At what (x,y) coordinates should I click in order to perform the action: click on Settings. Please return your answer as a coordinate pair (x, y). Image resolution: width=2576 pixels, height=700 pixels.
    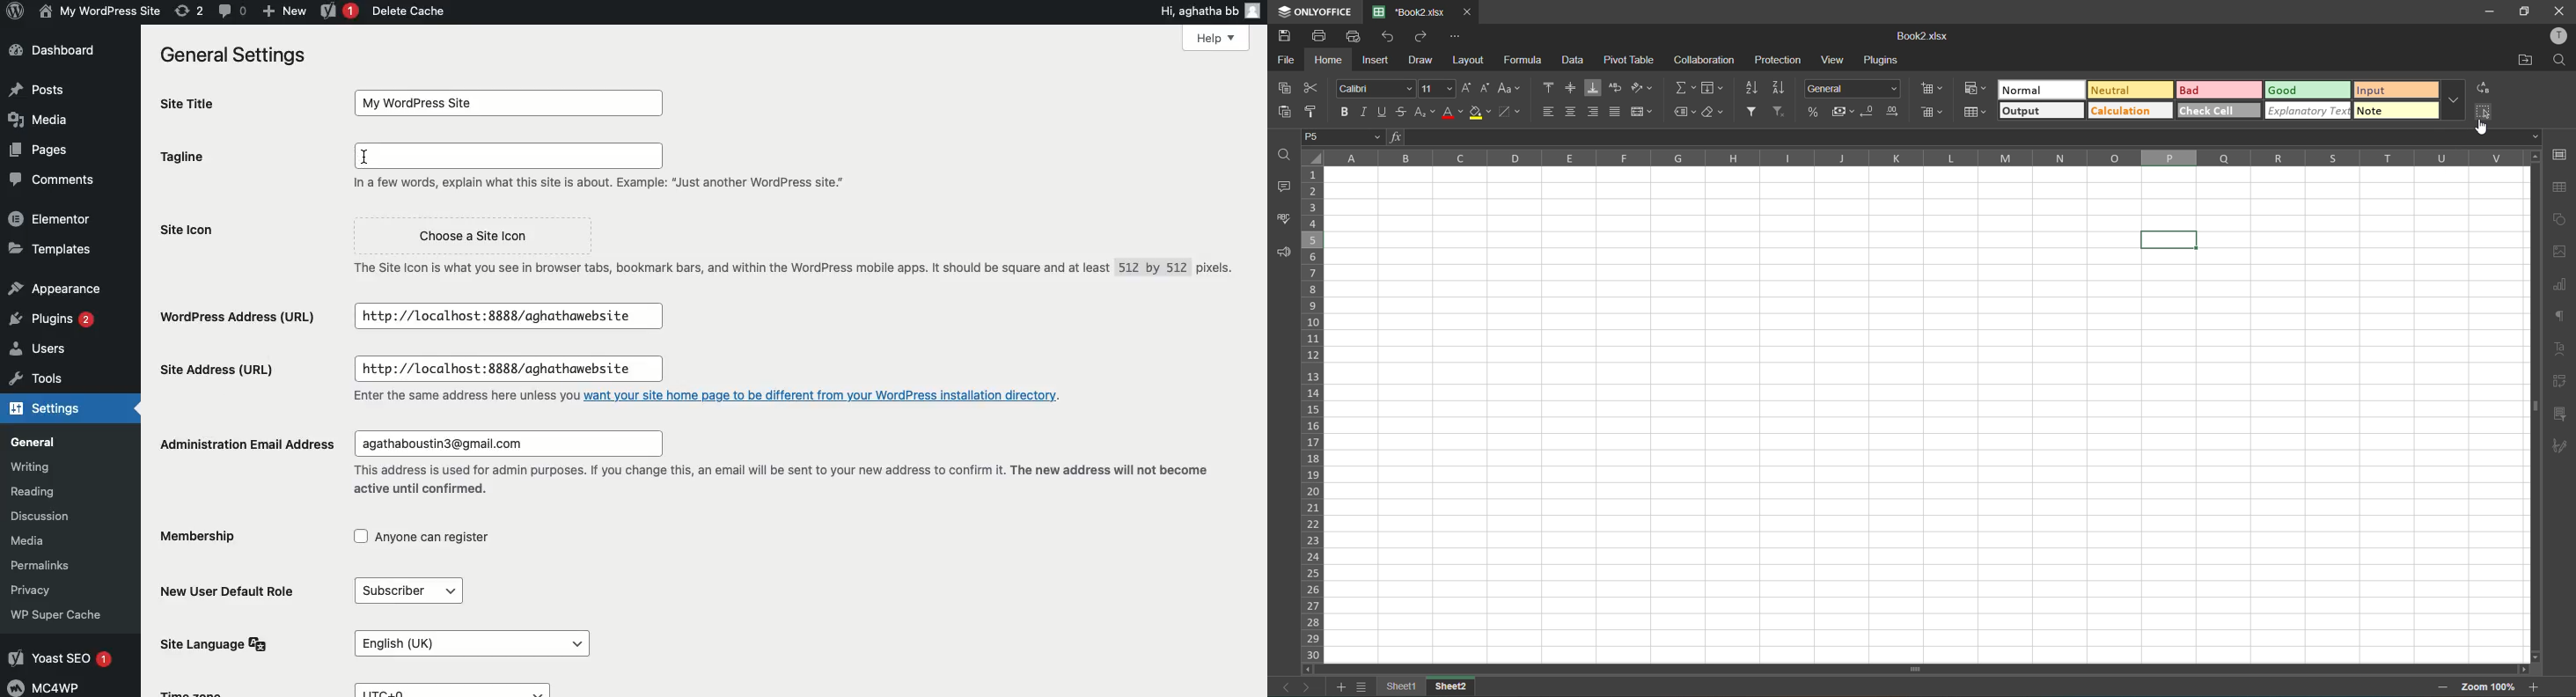
    Looking at the image, I should click on (61, 411).